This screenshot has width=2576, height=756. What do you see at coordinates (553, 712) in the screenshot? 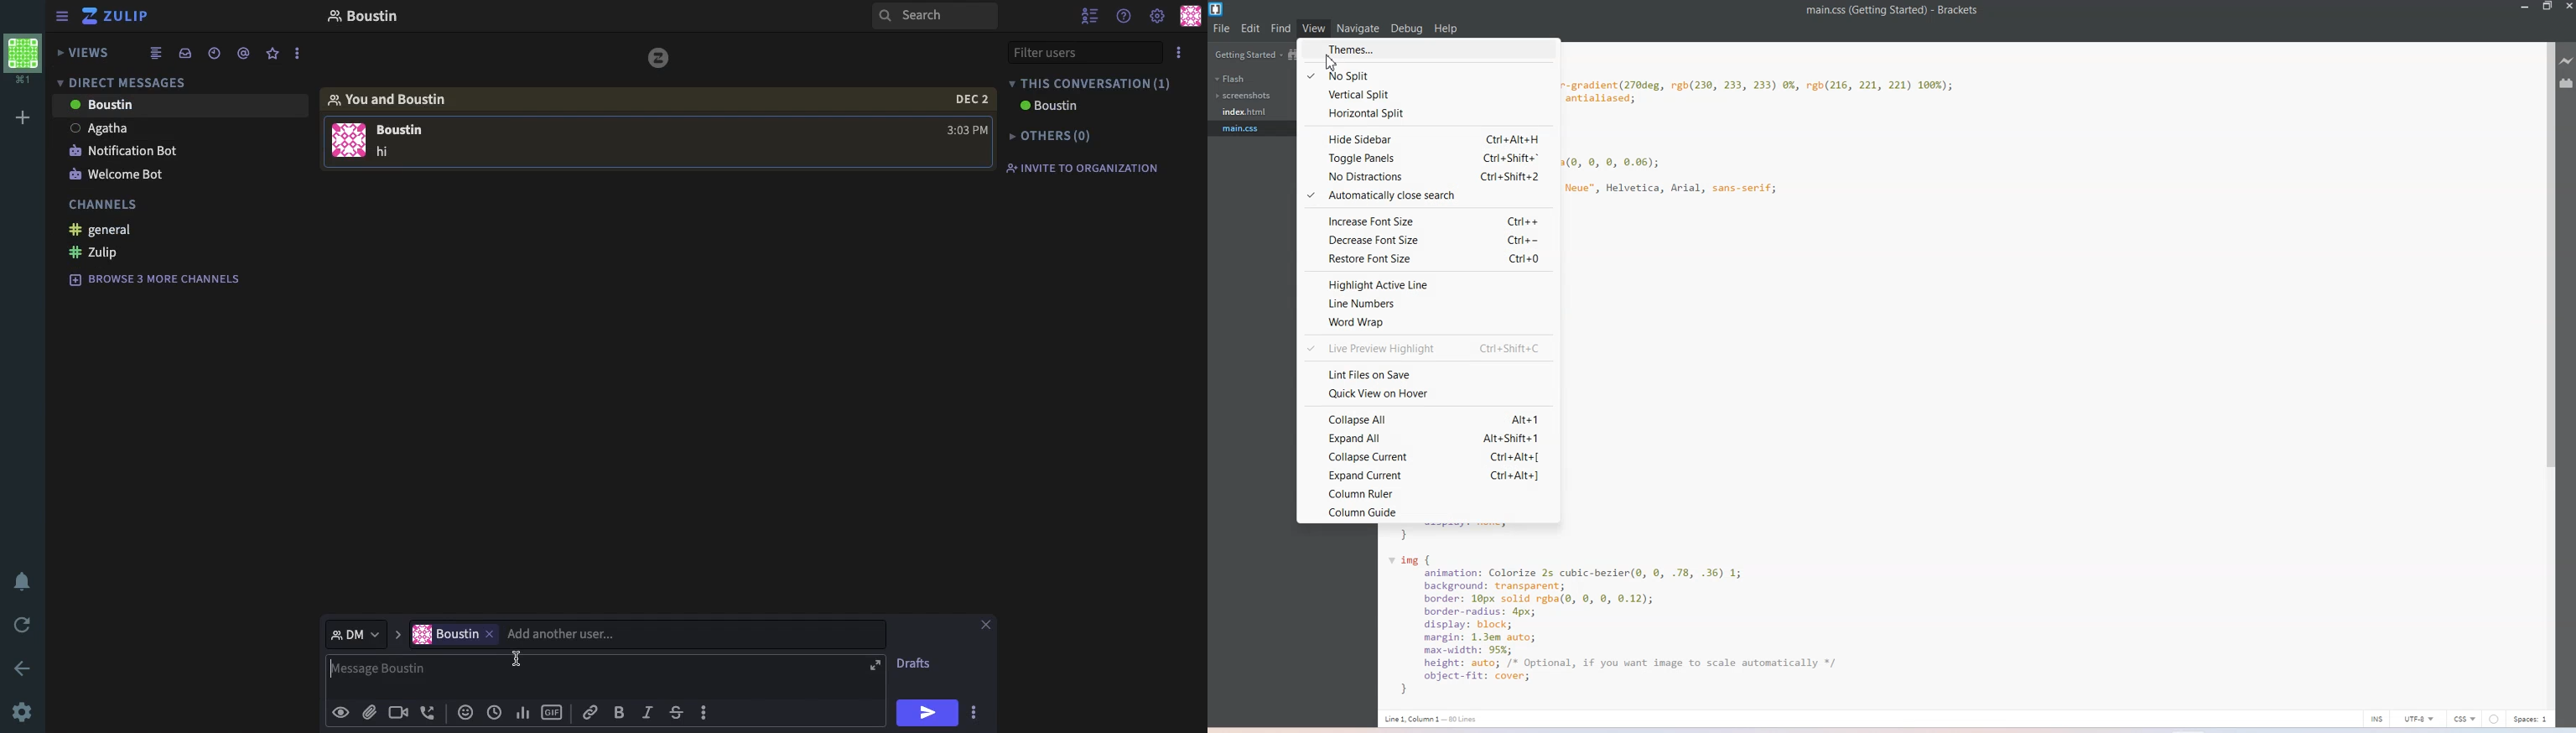
I see `gif` at bounding box center [553, 712].